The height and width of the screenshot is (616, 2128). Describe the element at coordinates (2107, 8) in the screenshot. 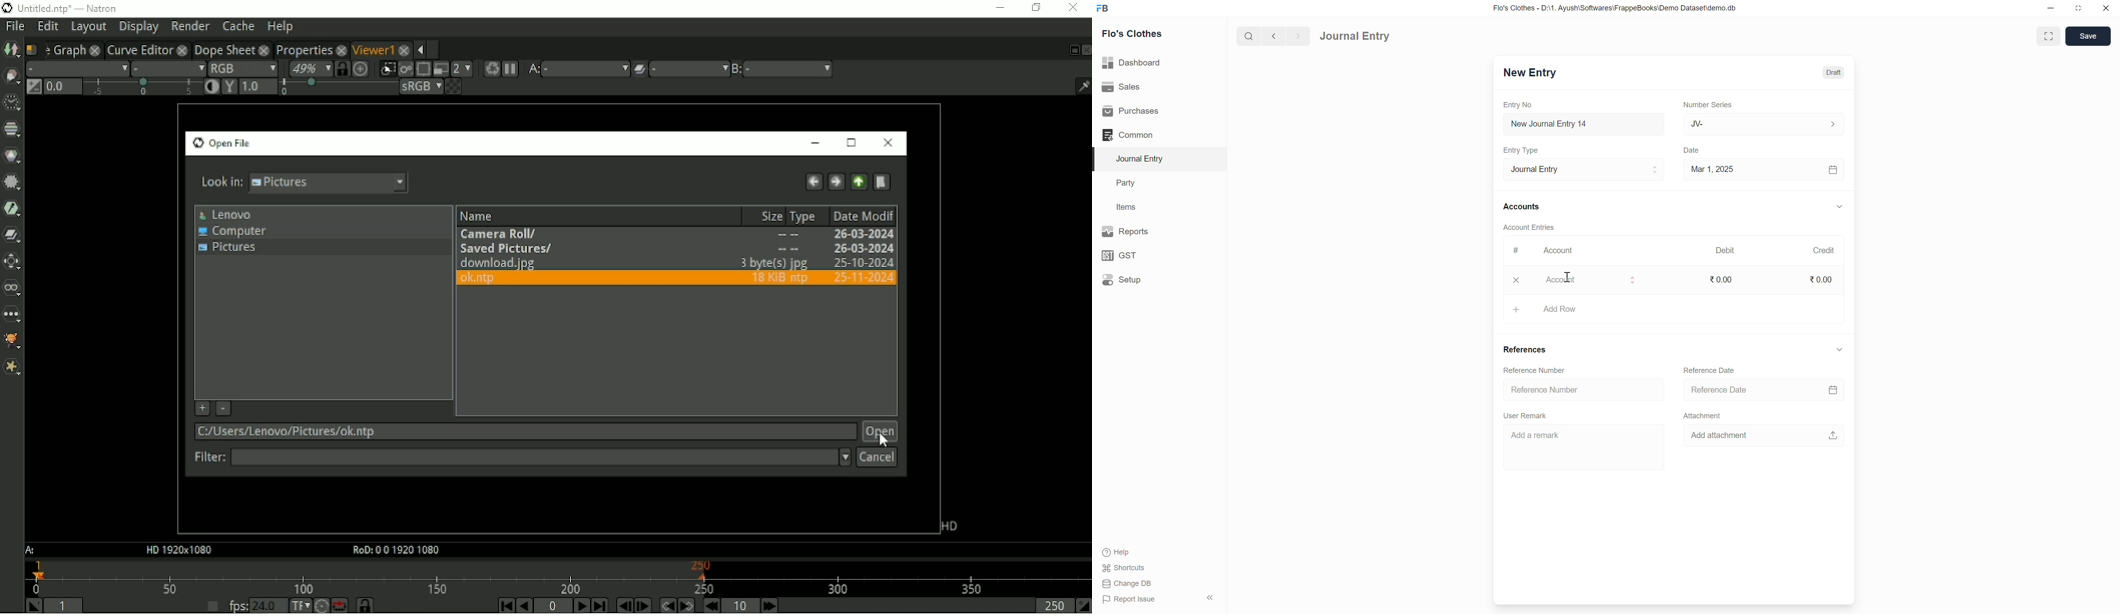

I see `close` at that location.